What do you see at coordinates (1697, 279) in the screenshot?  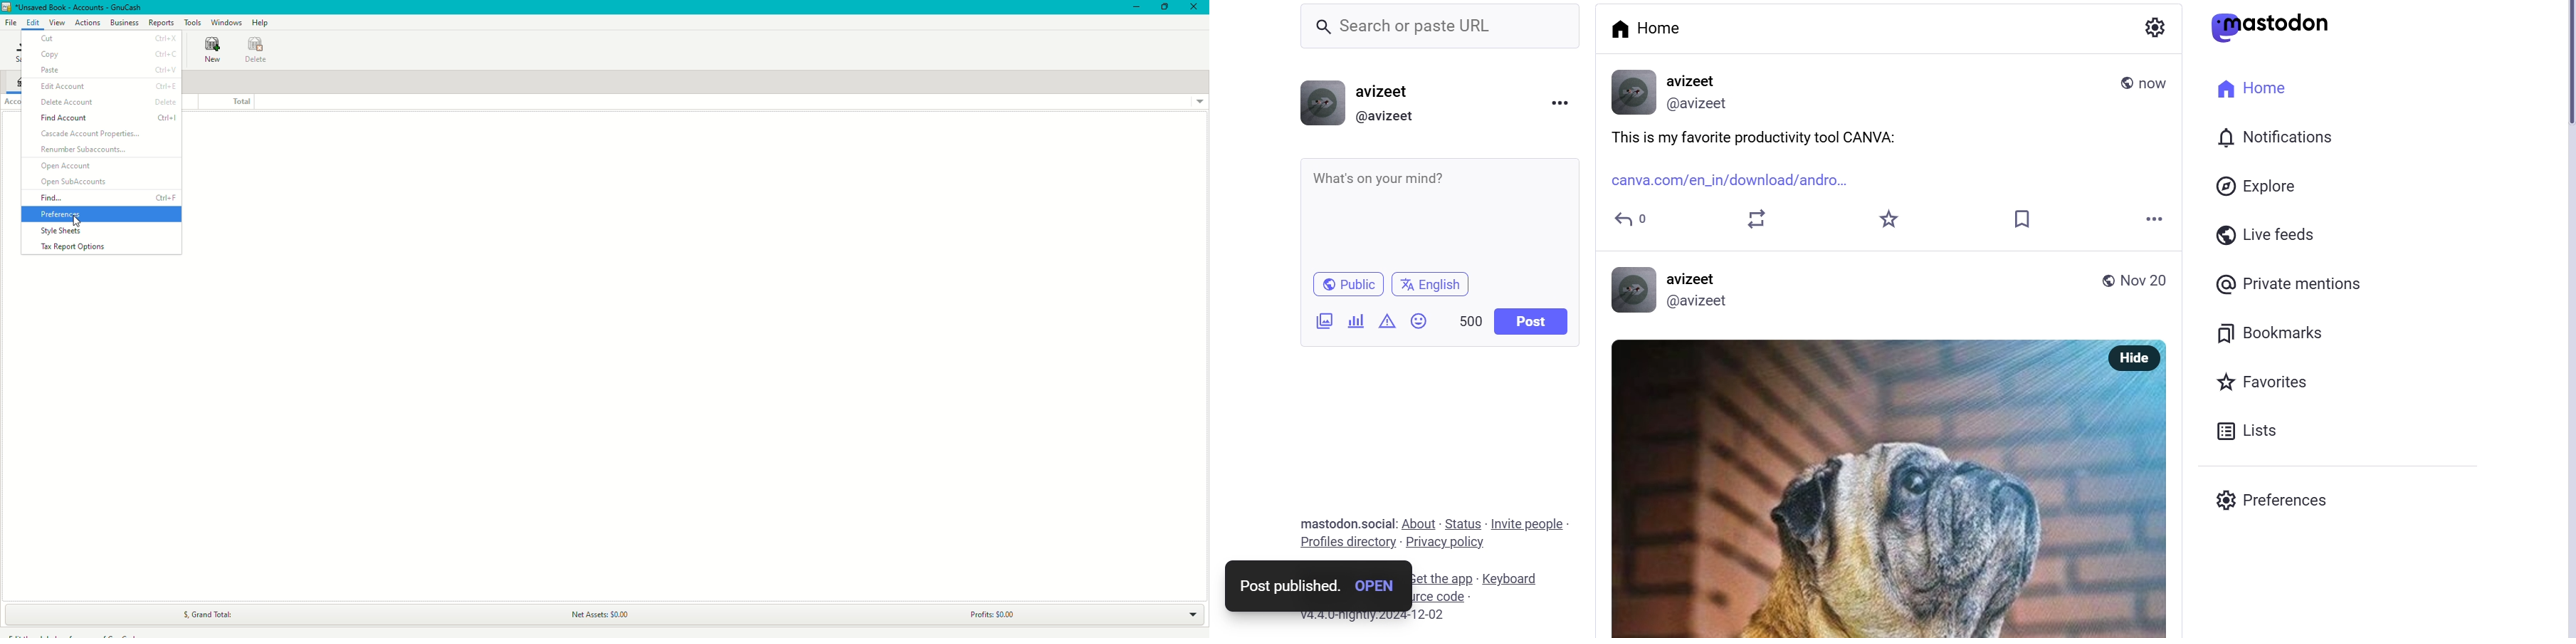 I see `avizeet` at bounding box center [1697, 279].